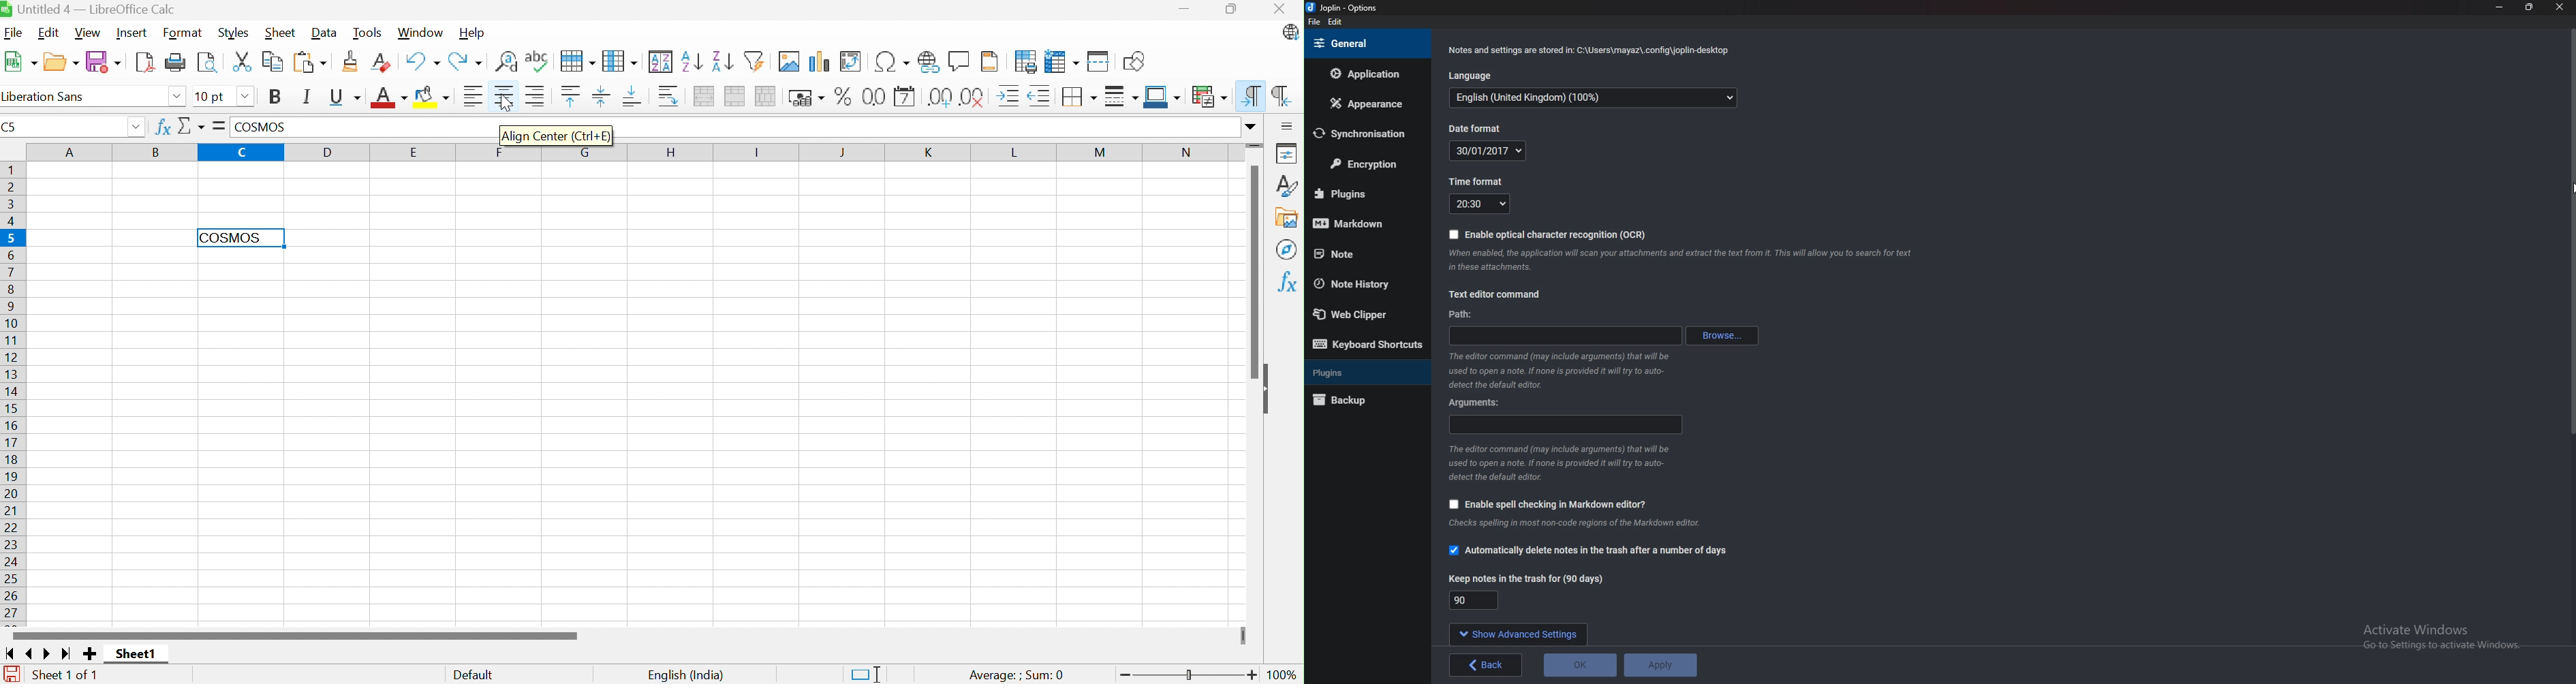  What do you see at coordinates (162, 127) in the screenshot?
I see `Function Wizard` at bounding box center [162, 127].